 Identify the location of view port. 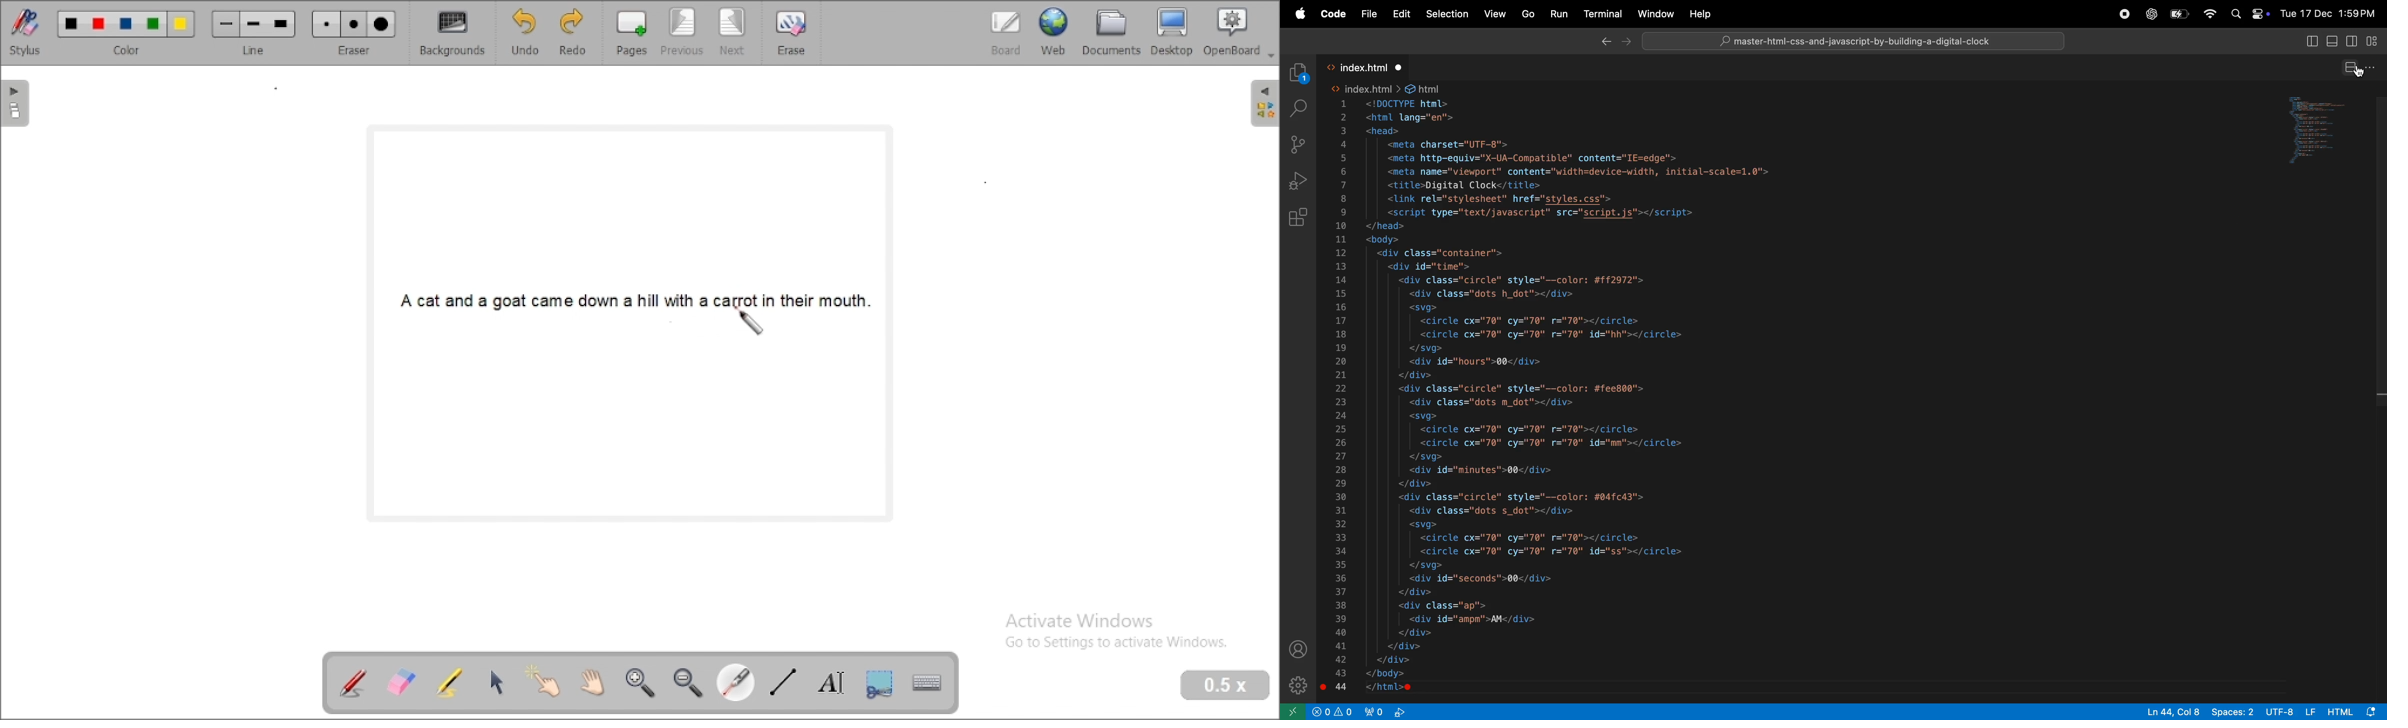
(1386, 712).